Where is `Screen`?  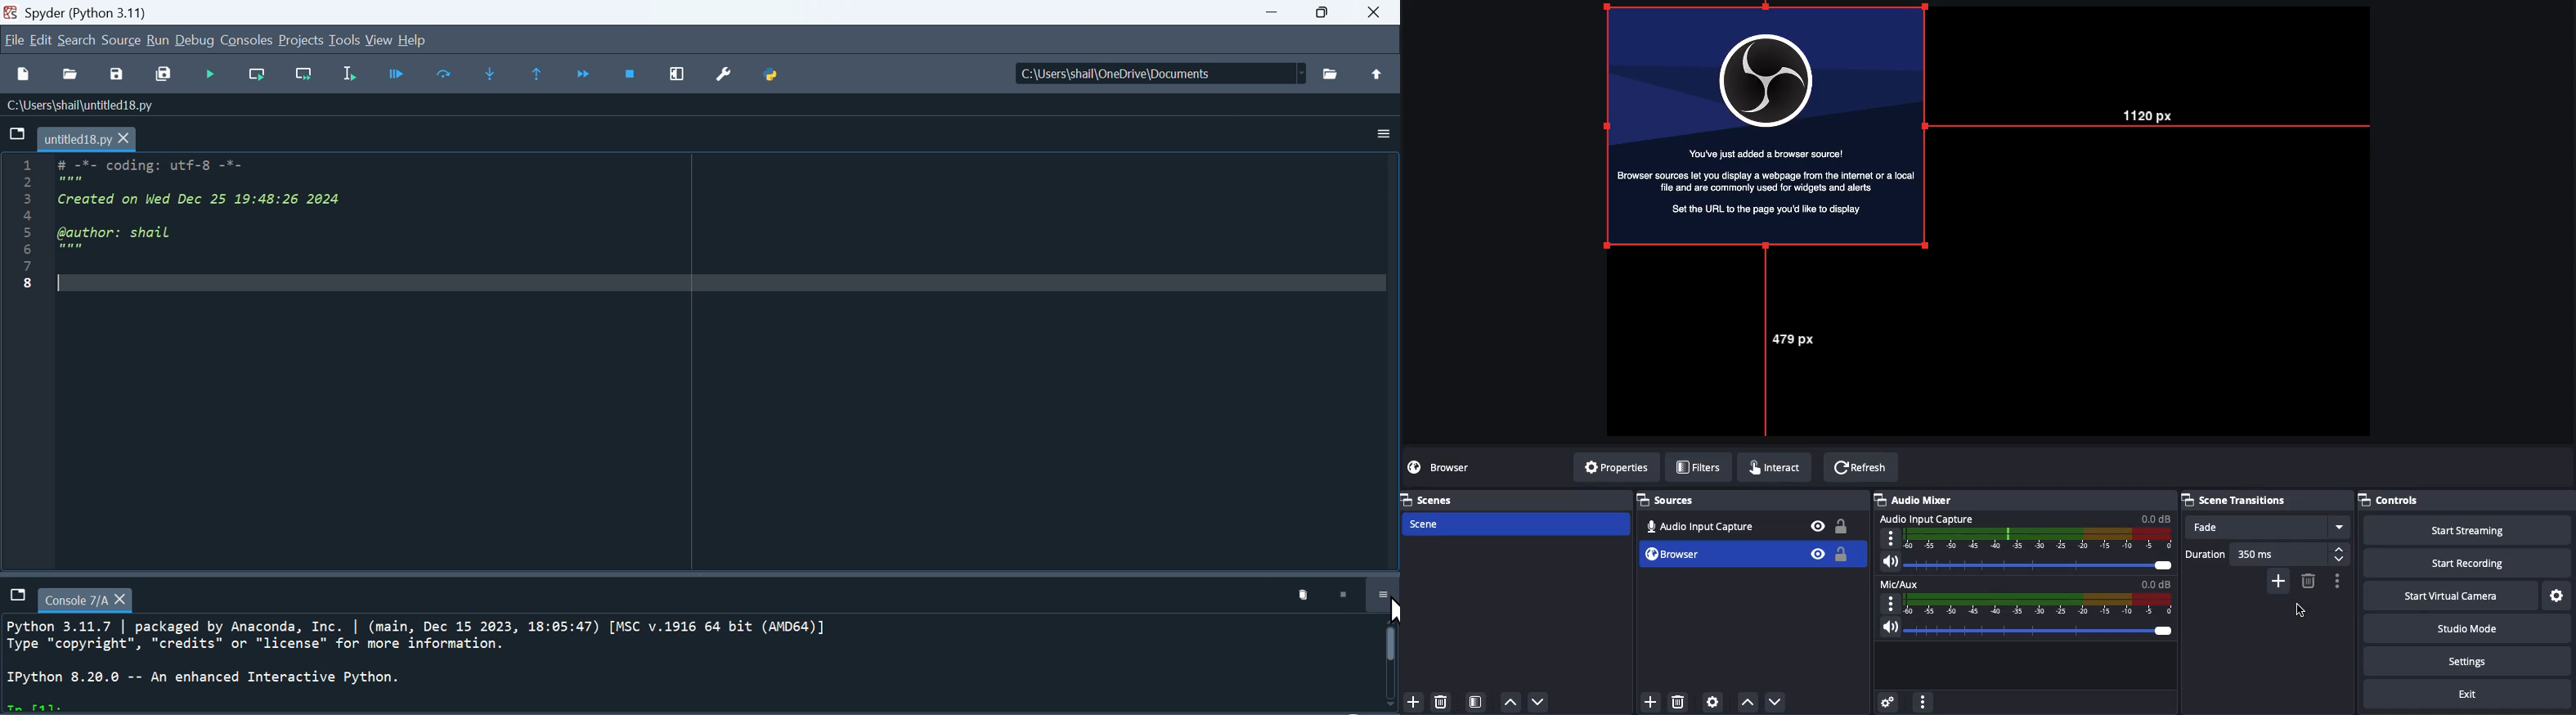 Screen is located at coordinates (1766, 126).